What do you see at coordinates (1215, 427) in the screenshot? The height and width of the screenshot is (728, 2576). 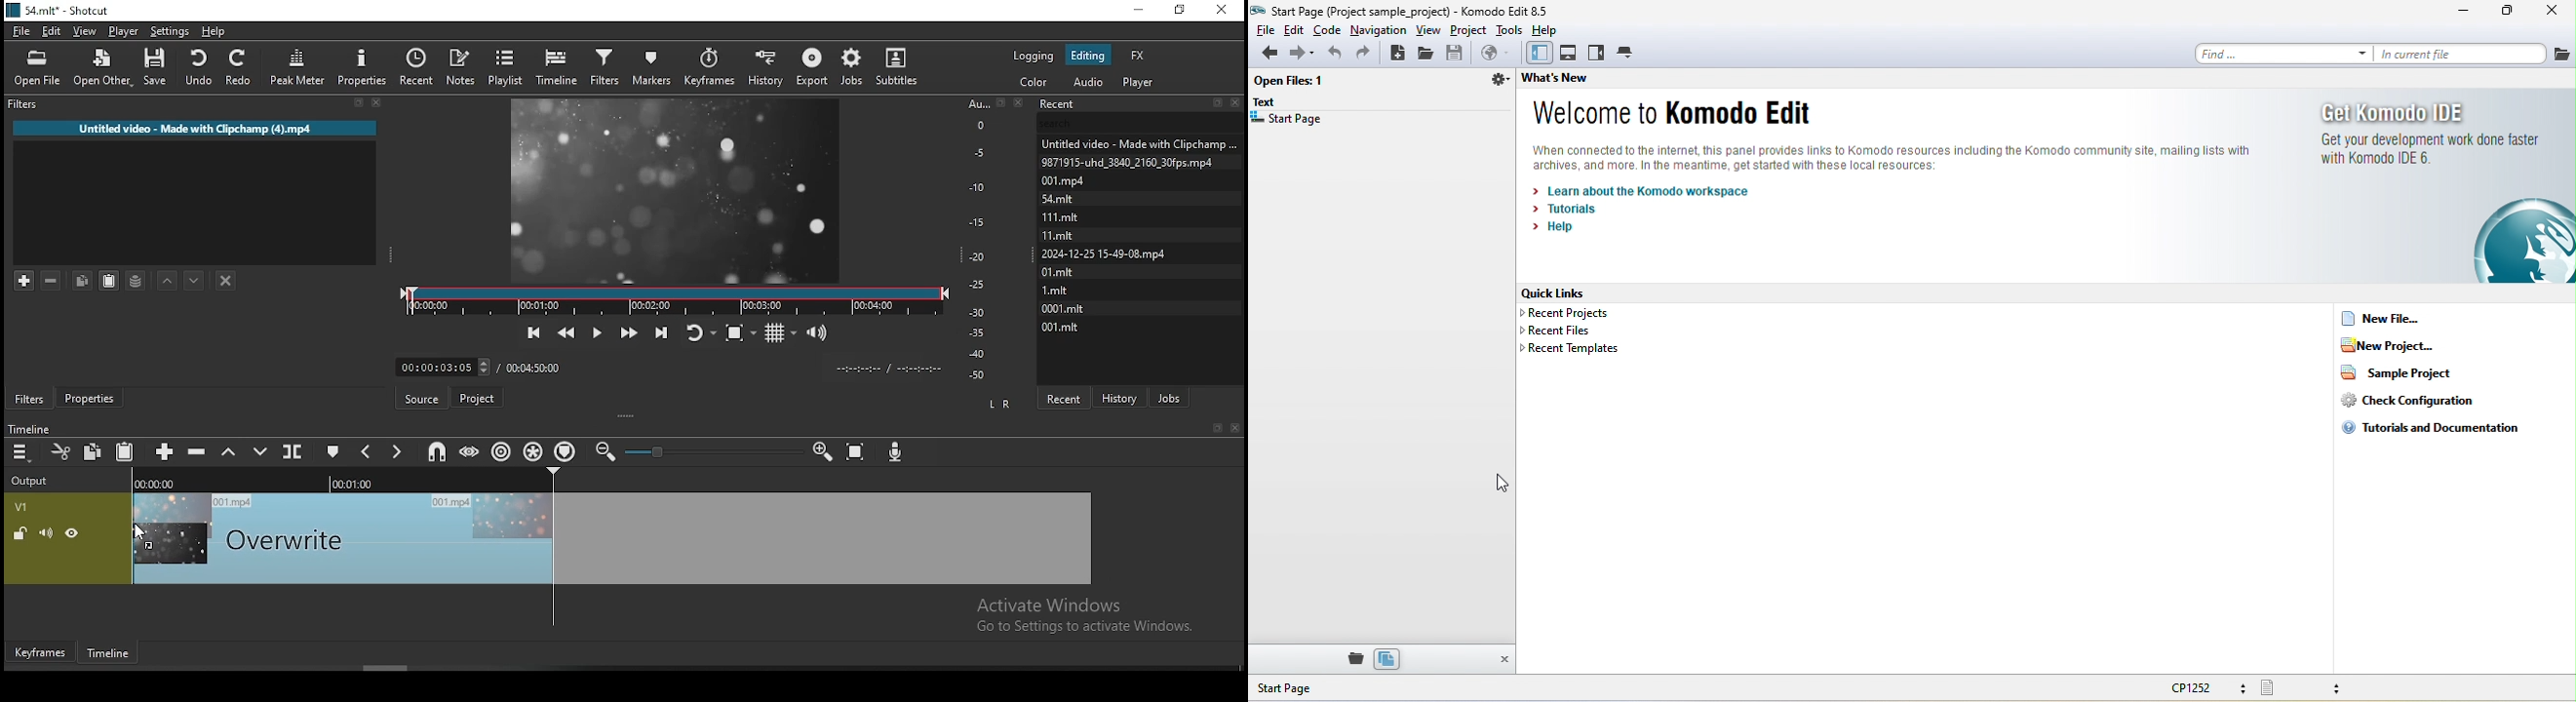 I see `bookmark` at bounding box center [1215, 427].